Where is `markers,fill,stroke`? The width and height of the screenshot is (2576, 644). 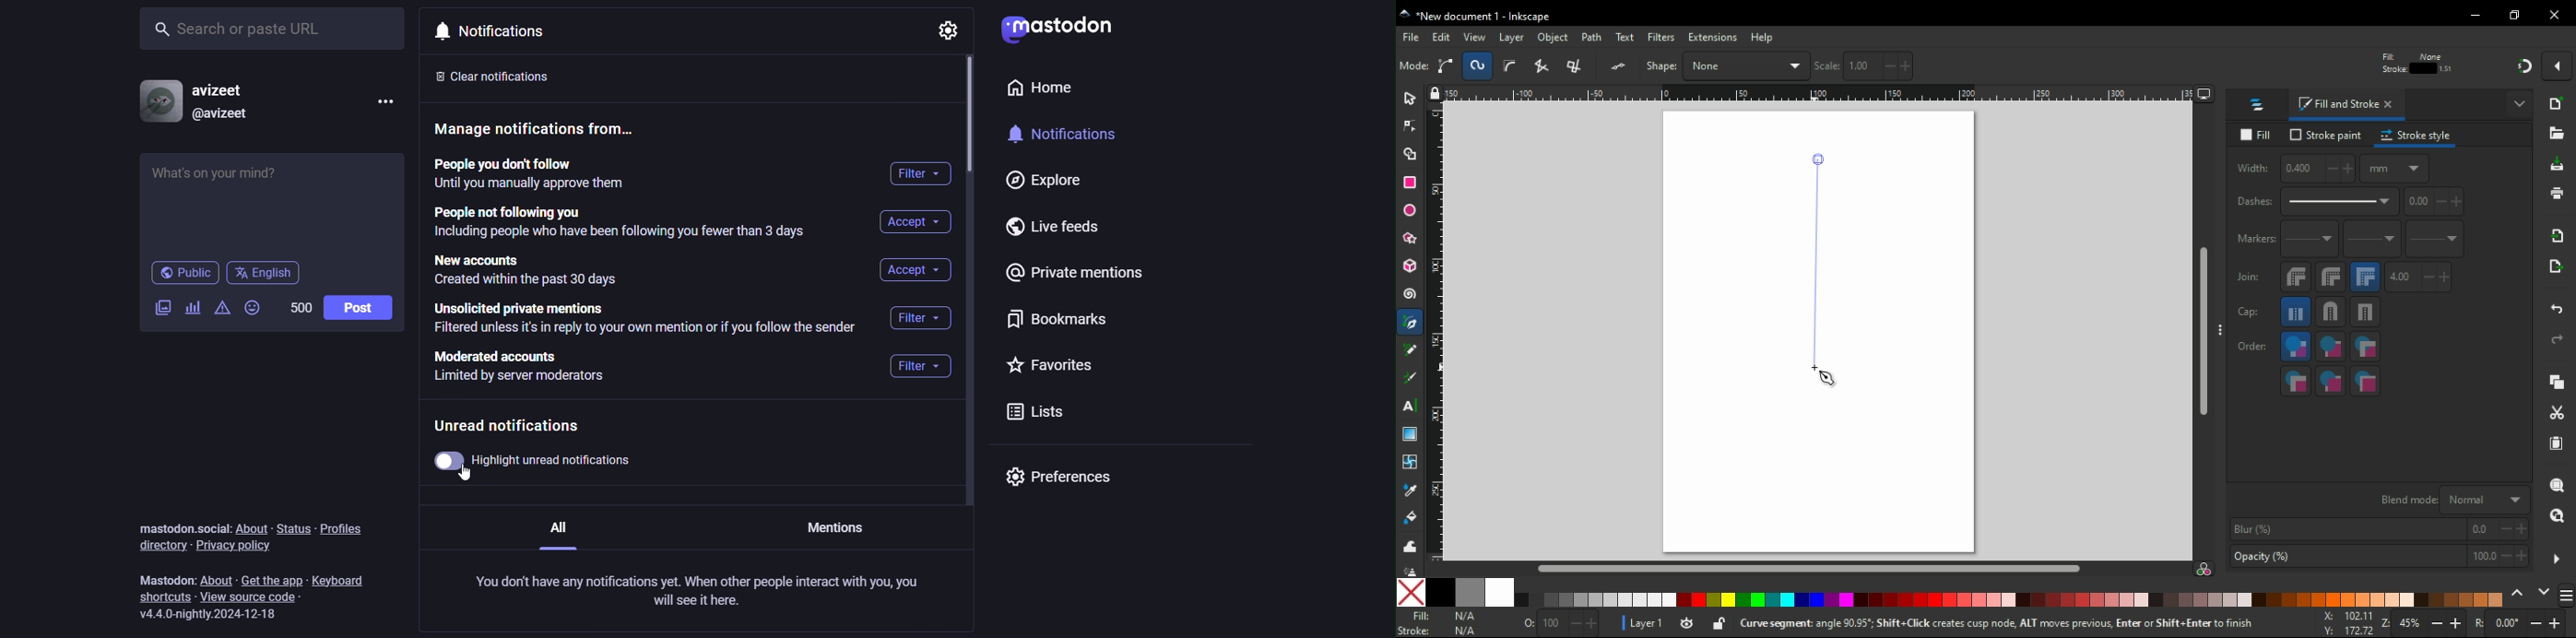 markers,fill,stroke is located at coordinates (2296, 381).